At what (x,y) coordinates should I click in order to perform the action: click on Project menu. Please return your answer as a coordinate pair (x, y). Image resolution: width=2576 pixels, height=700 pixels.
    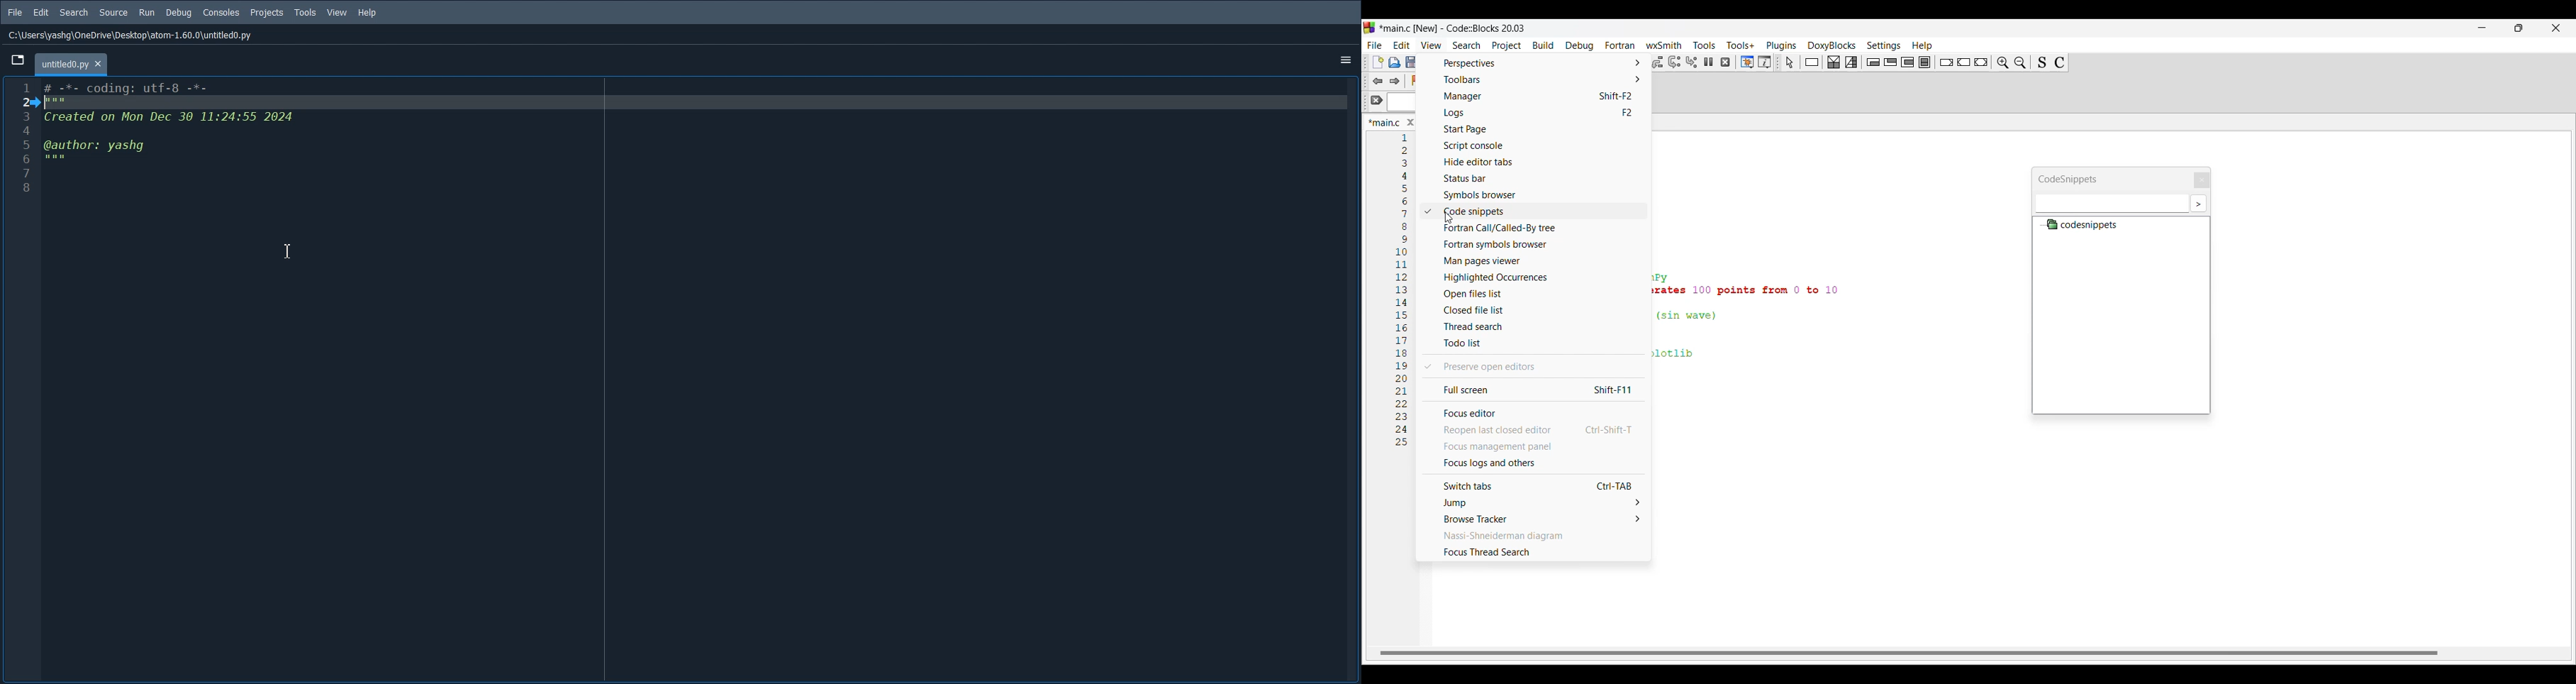
    Looking at the image, I should click on (1507, 46).